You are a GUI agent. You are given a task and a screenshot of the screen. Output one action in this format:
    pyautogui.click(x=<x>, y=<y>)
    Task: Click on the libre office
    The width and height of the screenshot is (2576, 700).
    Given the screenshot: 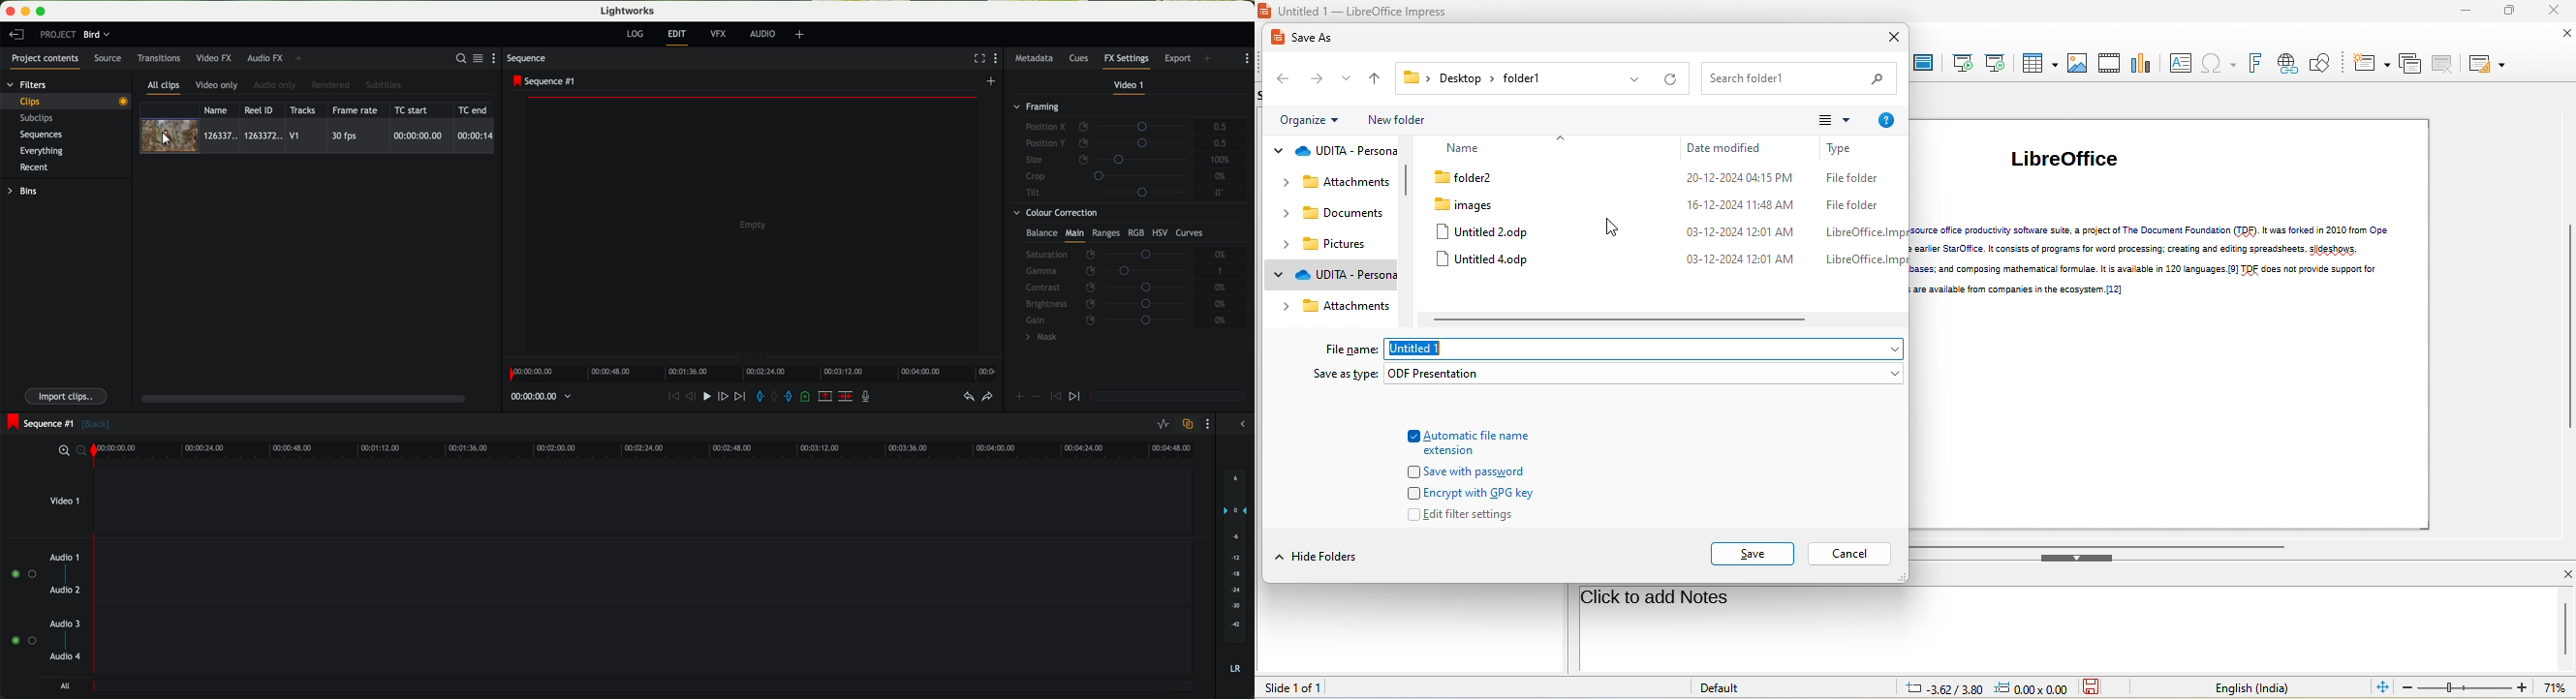 What is the action you would take?
    pyautogui.click(x=2072, y=165)
    